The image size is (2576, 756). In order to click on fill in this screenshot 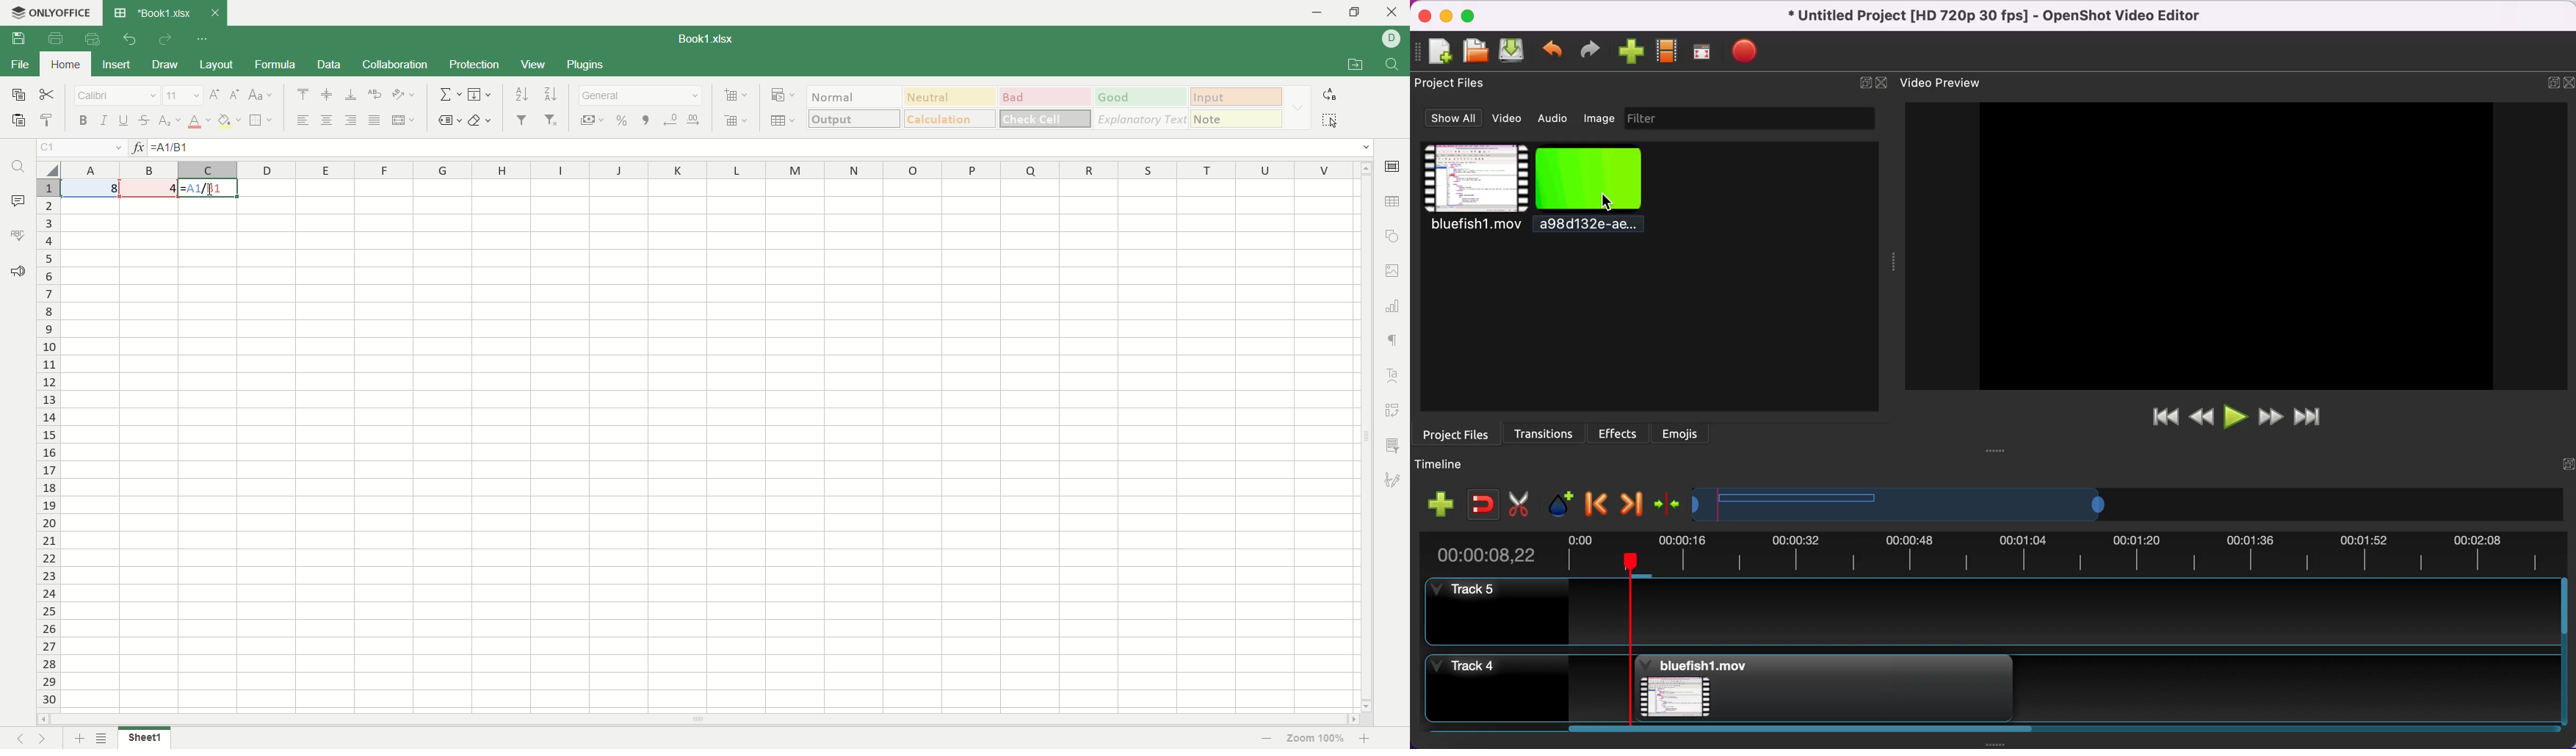, I will do `click(480, 94)`.